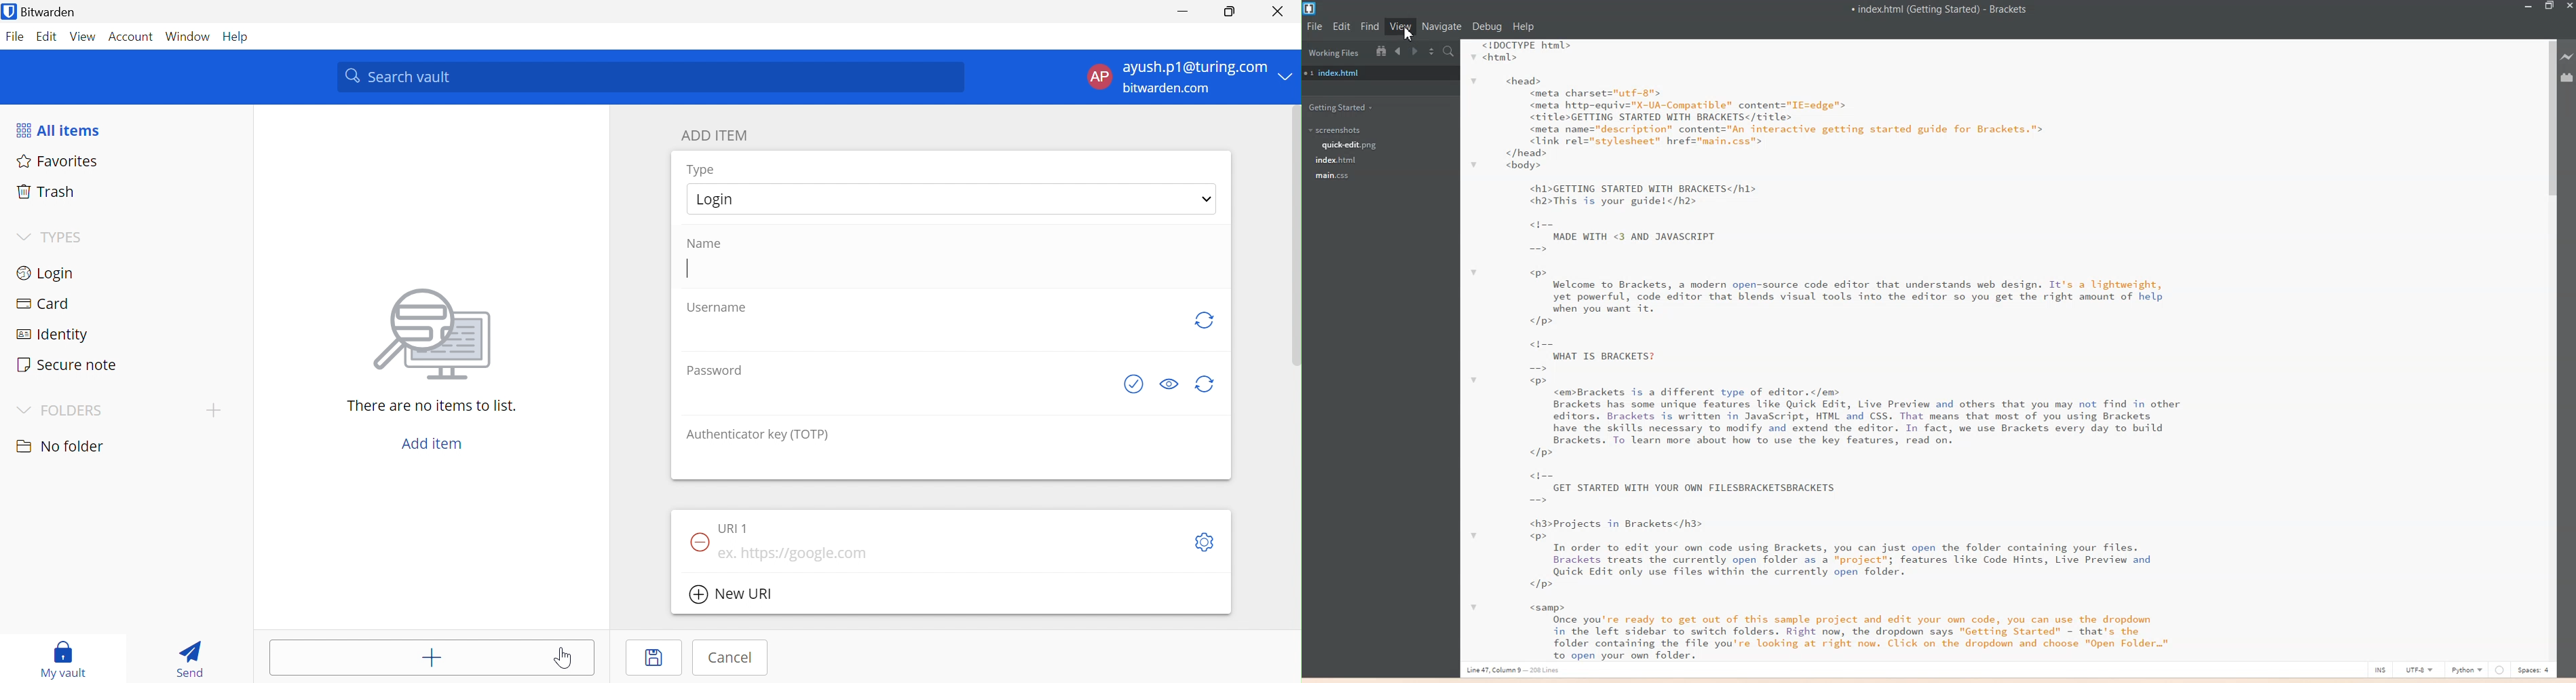 This screenshot has height=700, width=2576. Describe the element at coordinates (713, 369) in the screenshot. I see `Password` at that location.